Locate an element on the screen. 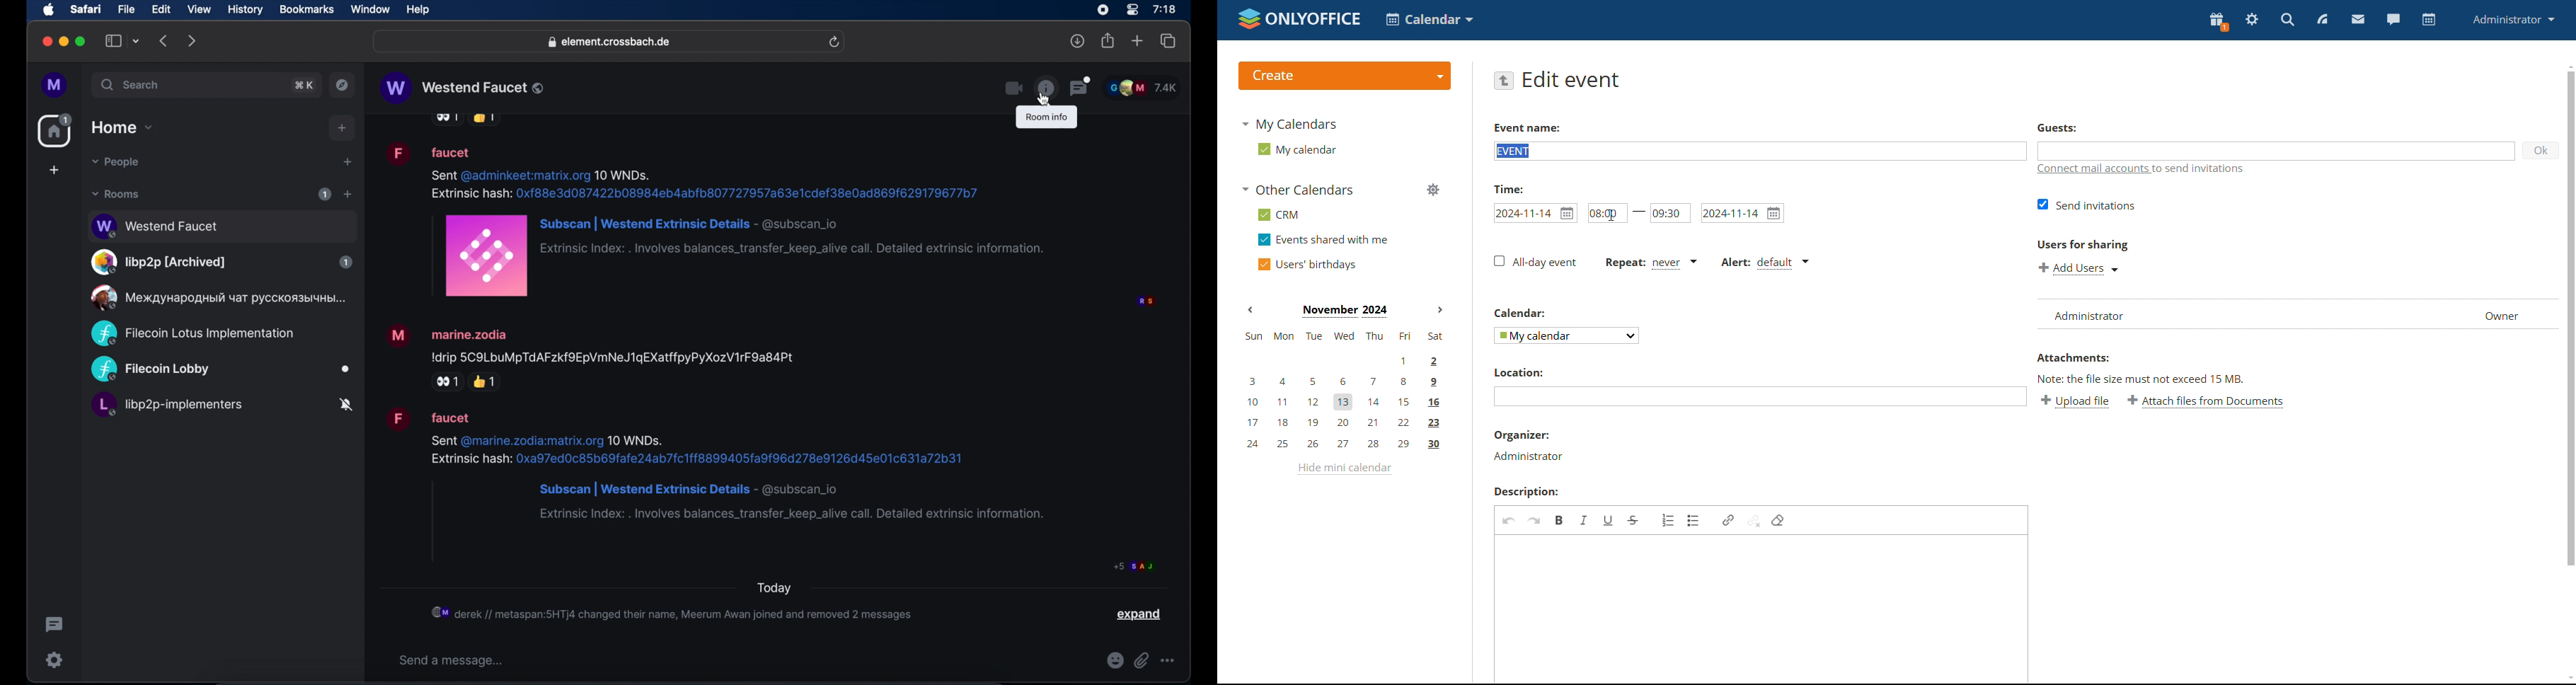  select event calendar is located at coordinates (1567, 335).